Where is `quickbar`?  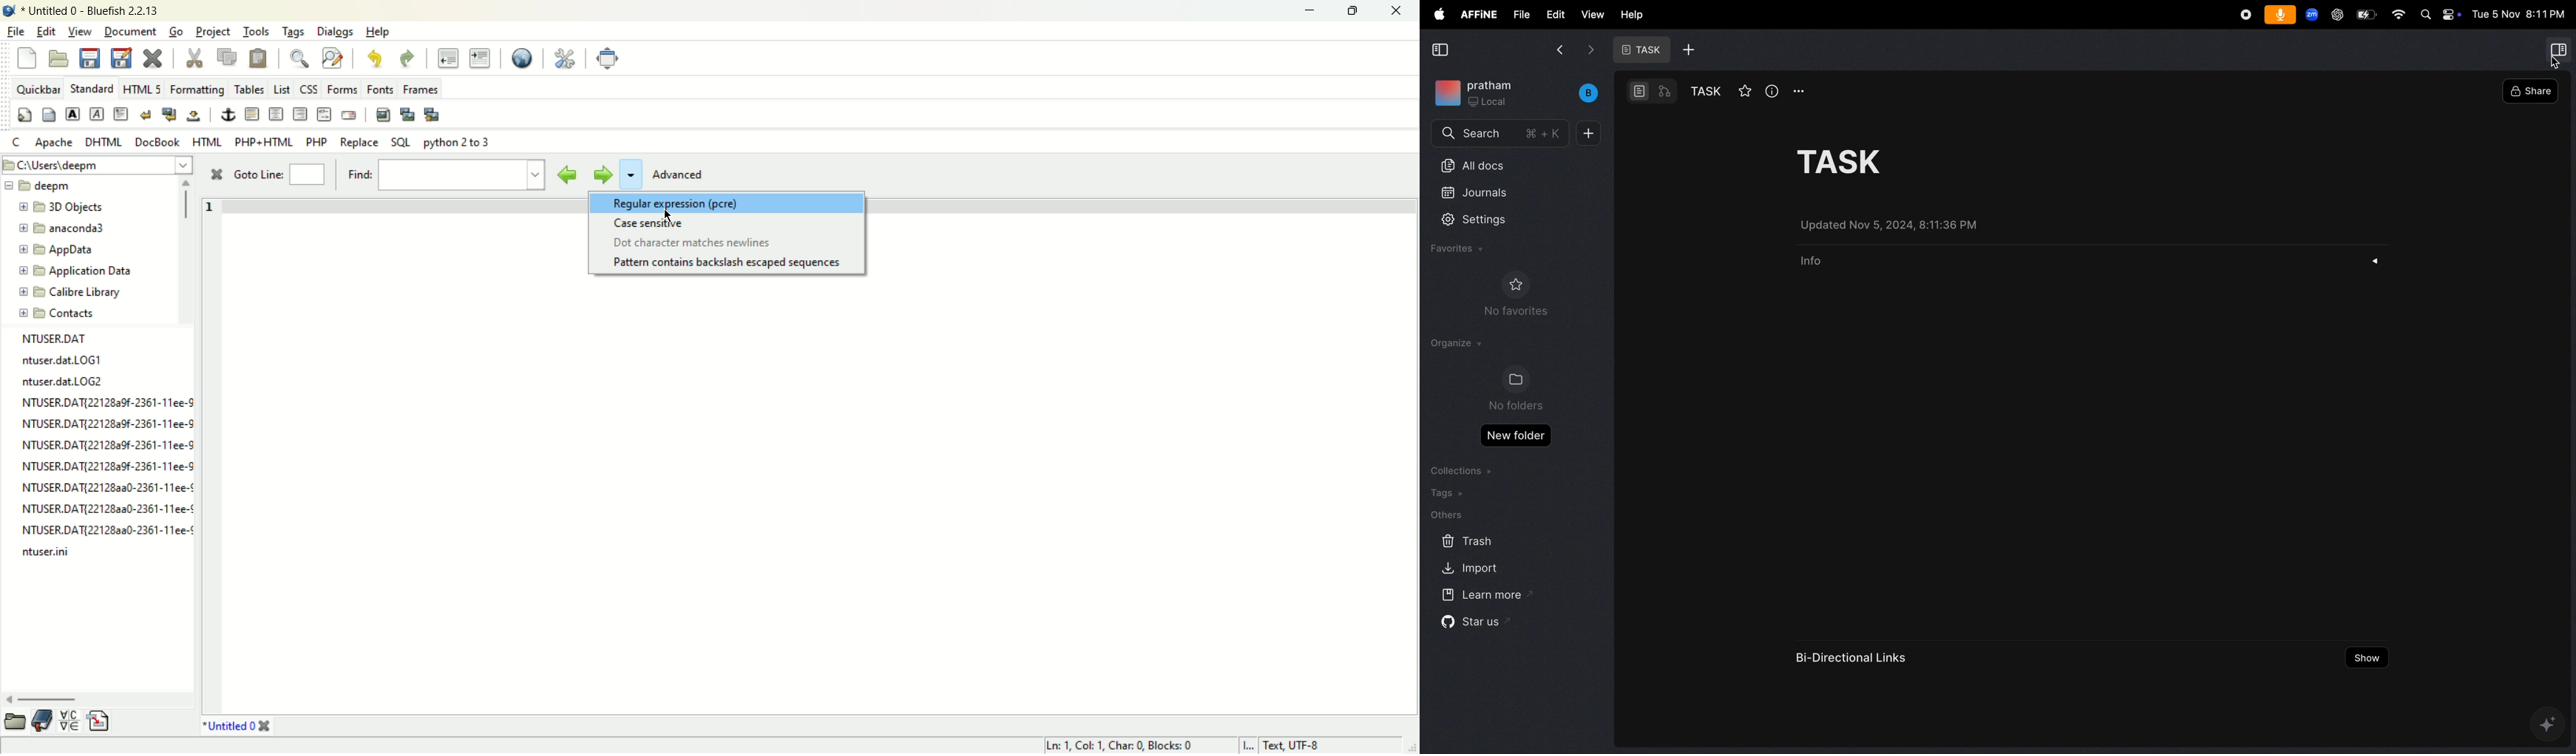
quickbar is located at coordinates (38, 89).